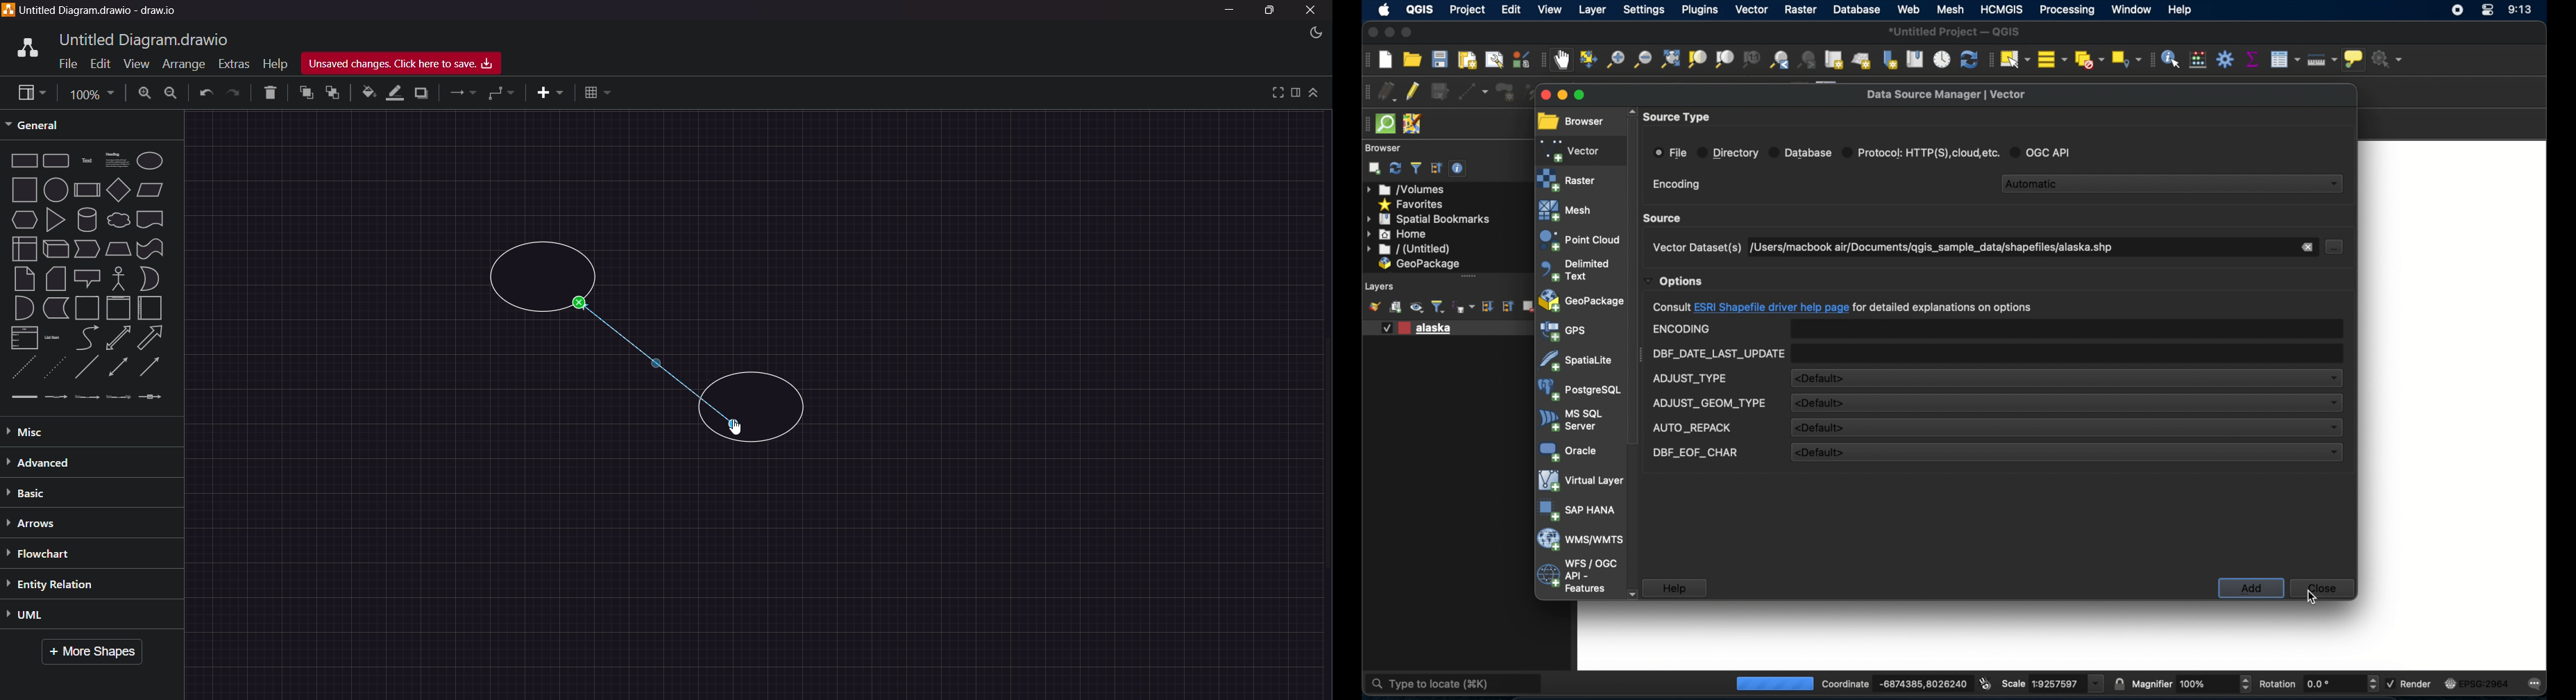 This screenshot has height=700, width=2576. What do you see at coordinates (1563, 61) in the screenshot?
I see `pan map` at bounding box center [1563, 61].